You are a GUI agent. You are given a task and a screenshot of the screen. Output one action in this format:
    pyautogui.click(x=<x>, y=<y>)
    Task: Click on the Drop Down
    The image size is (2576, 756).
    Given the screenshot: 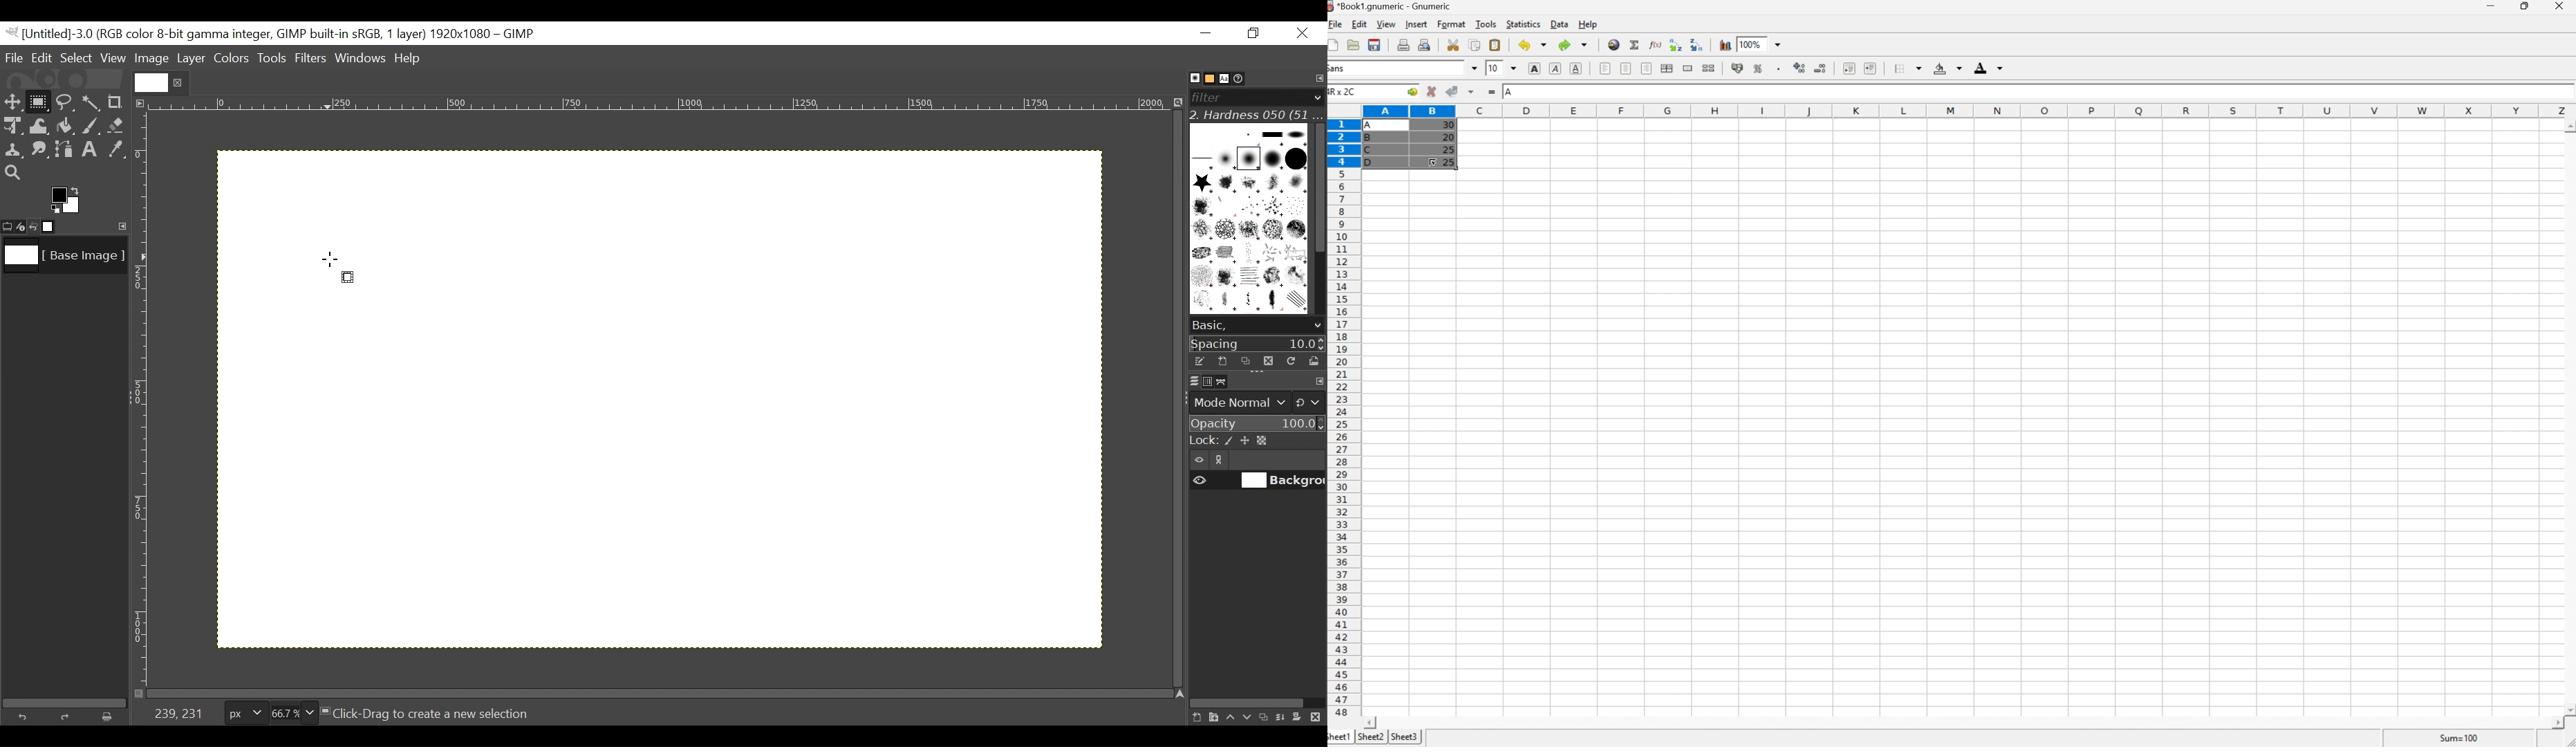 What is the action you would take?
    pyautogui.click(x=1514, y=67)
    